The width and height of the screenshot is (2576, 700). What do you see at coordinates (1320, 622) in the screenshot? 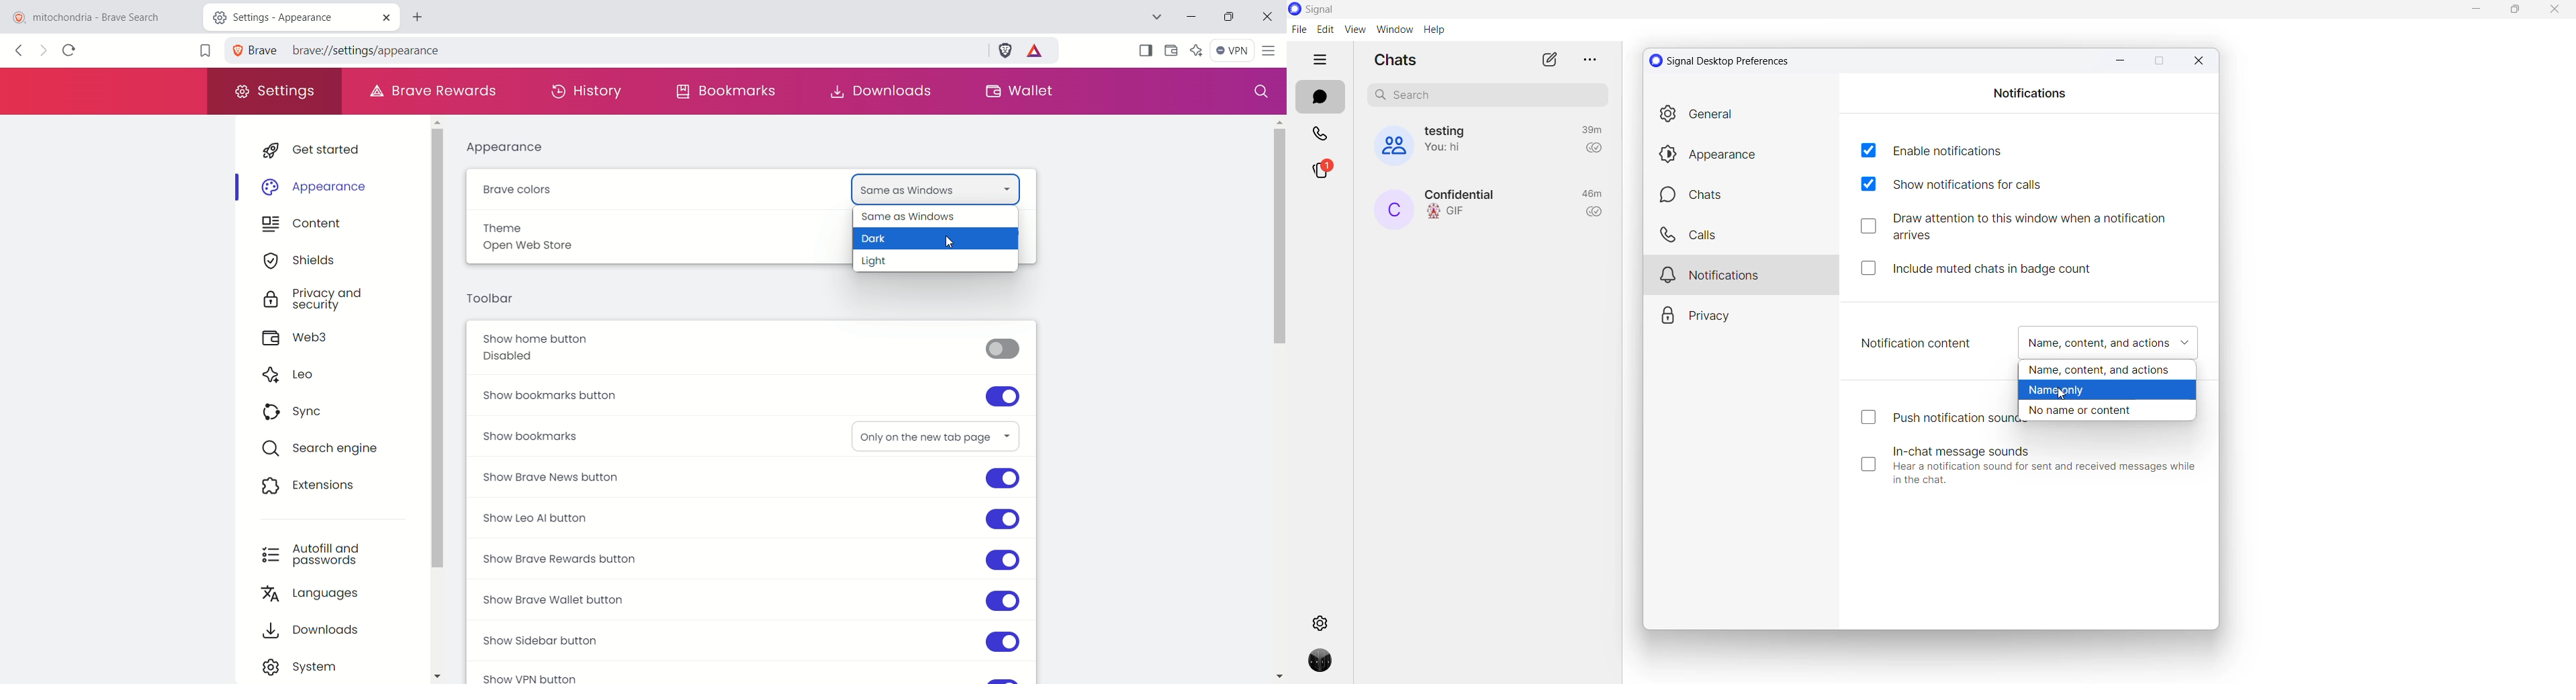
I see `settings` at bounding box center [1320, 622].